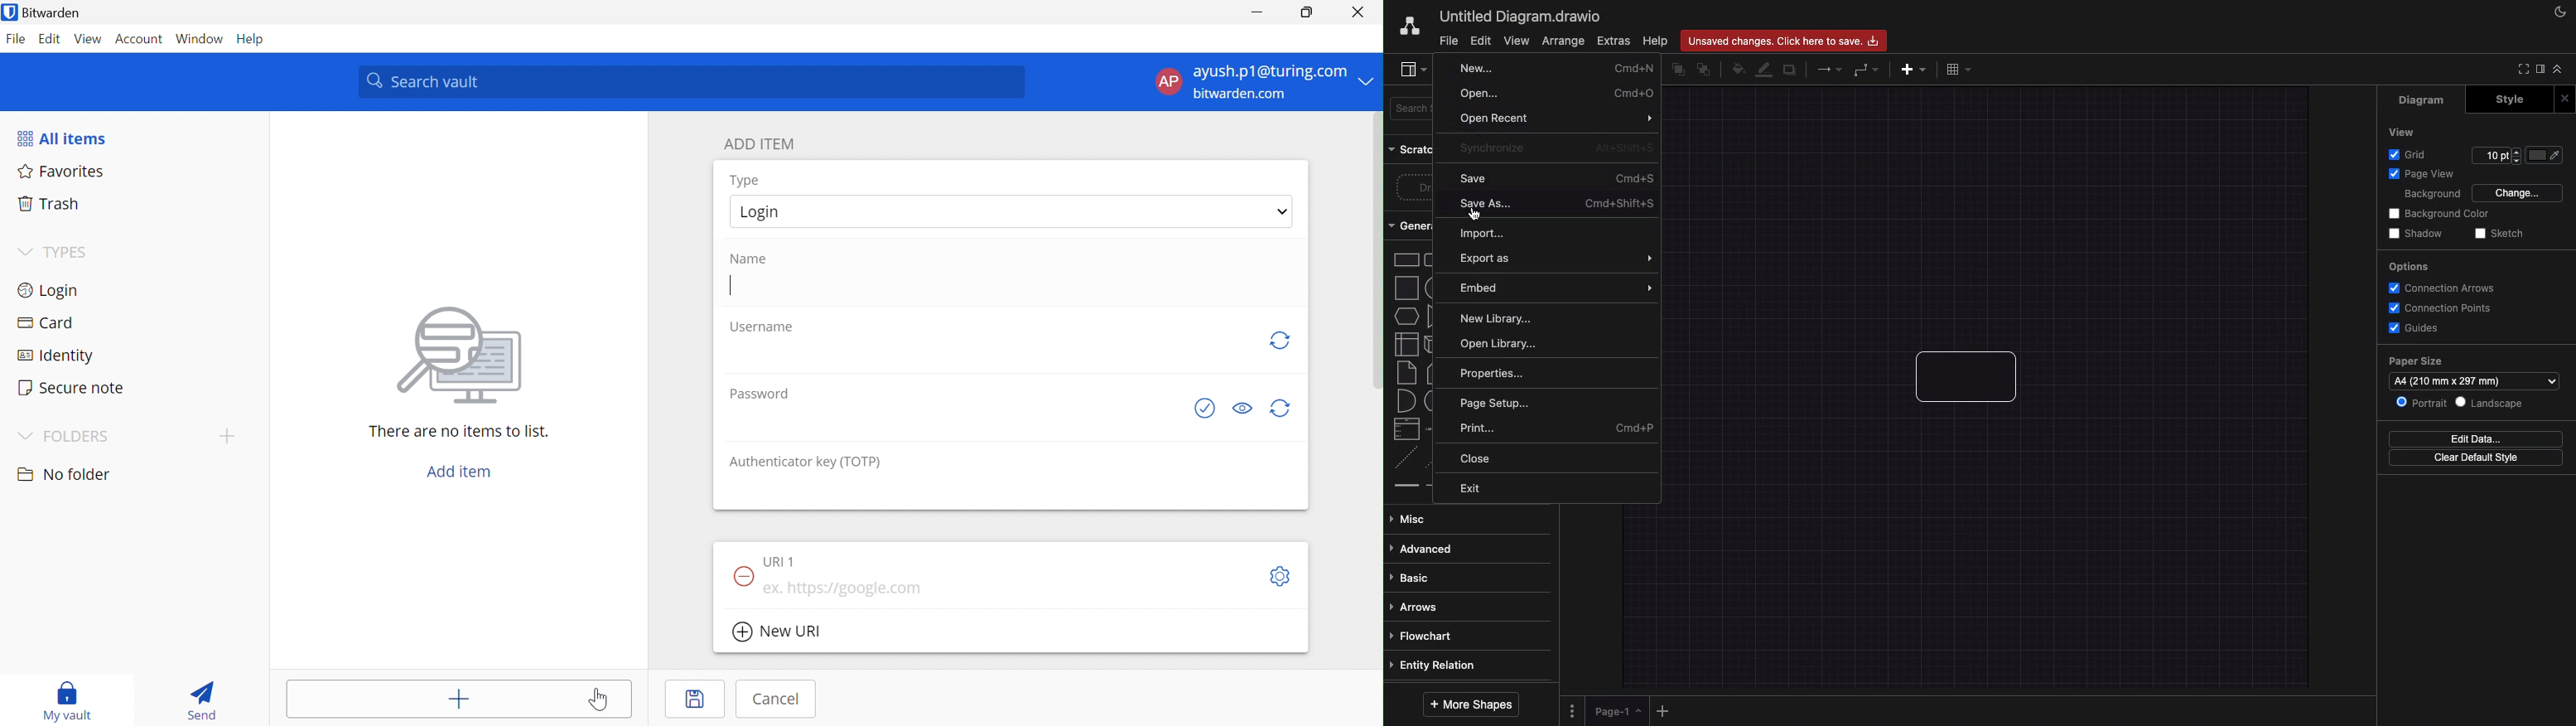 The image size is (2576, 728). Describe the element at coordinates (743, 577) in the screenshot. I see `Remove` at that location.